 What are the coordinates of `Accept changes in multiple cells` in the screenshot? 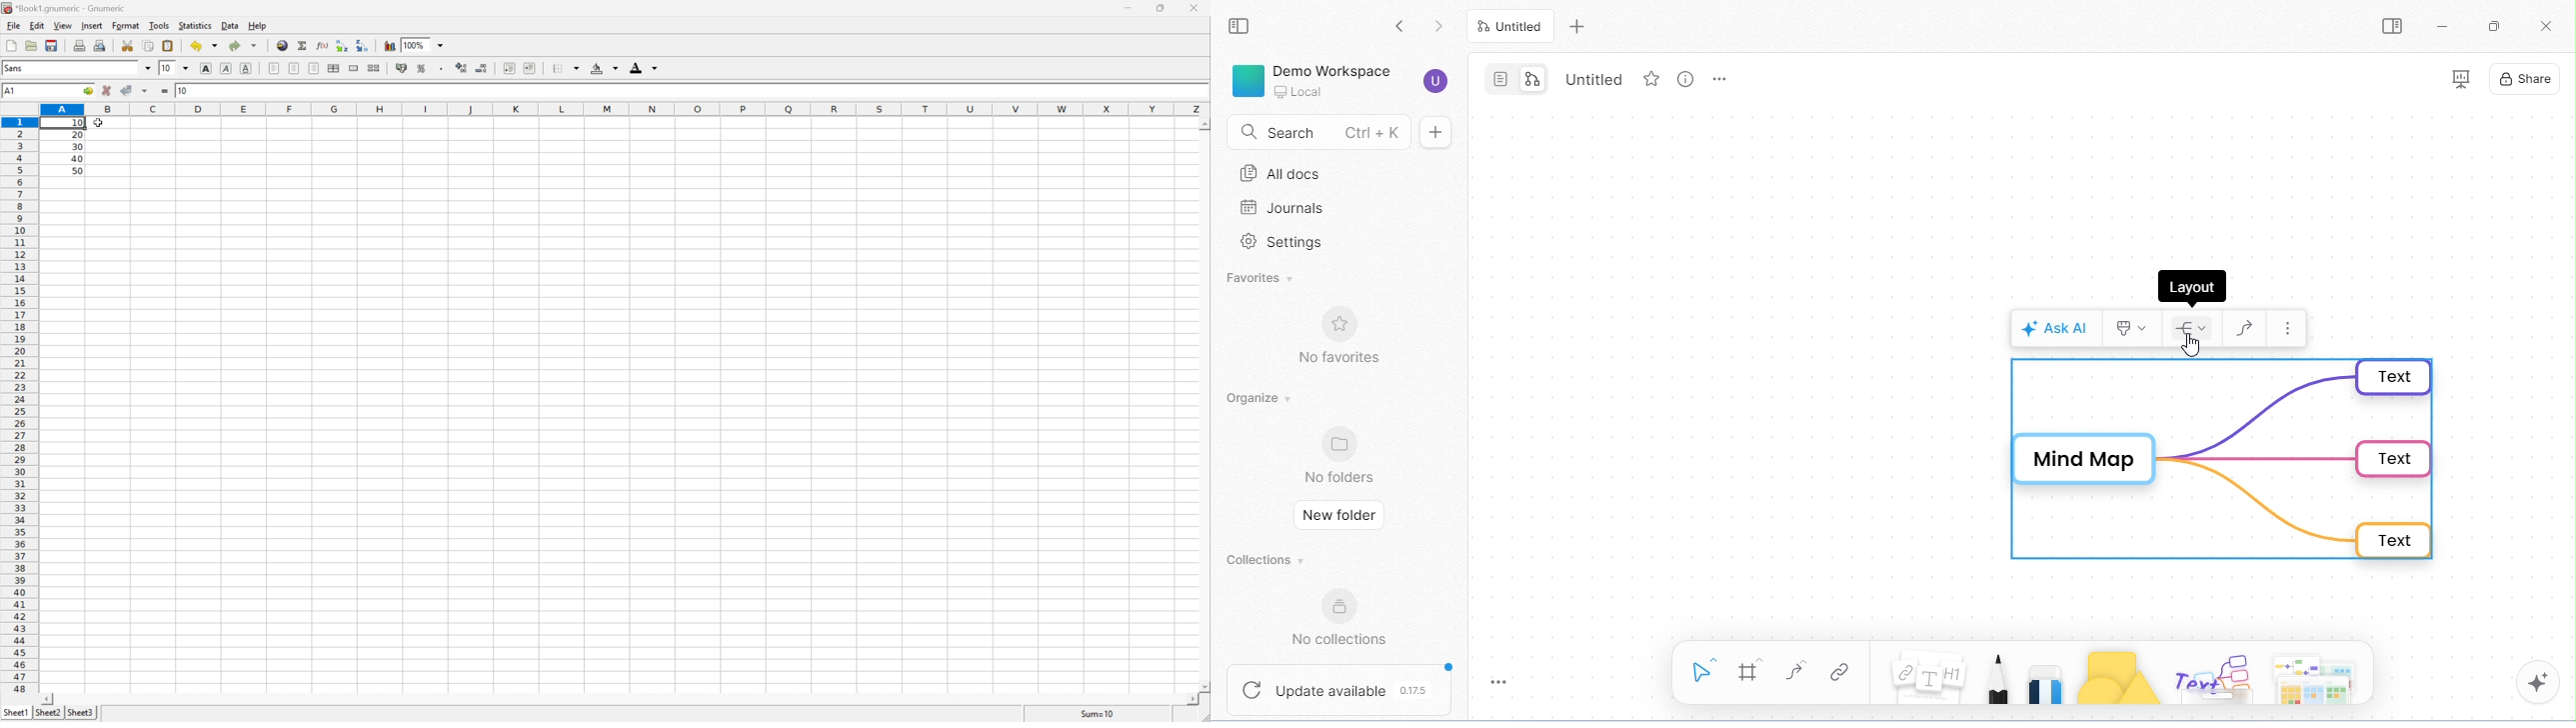 It's located at (146, 91).